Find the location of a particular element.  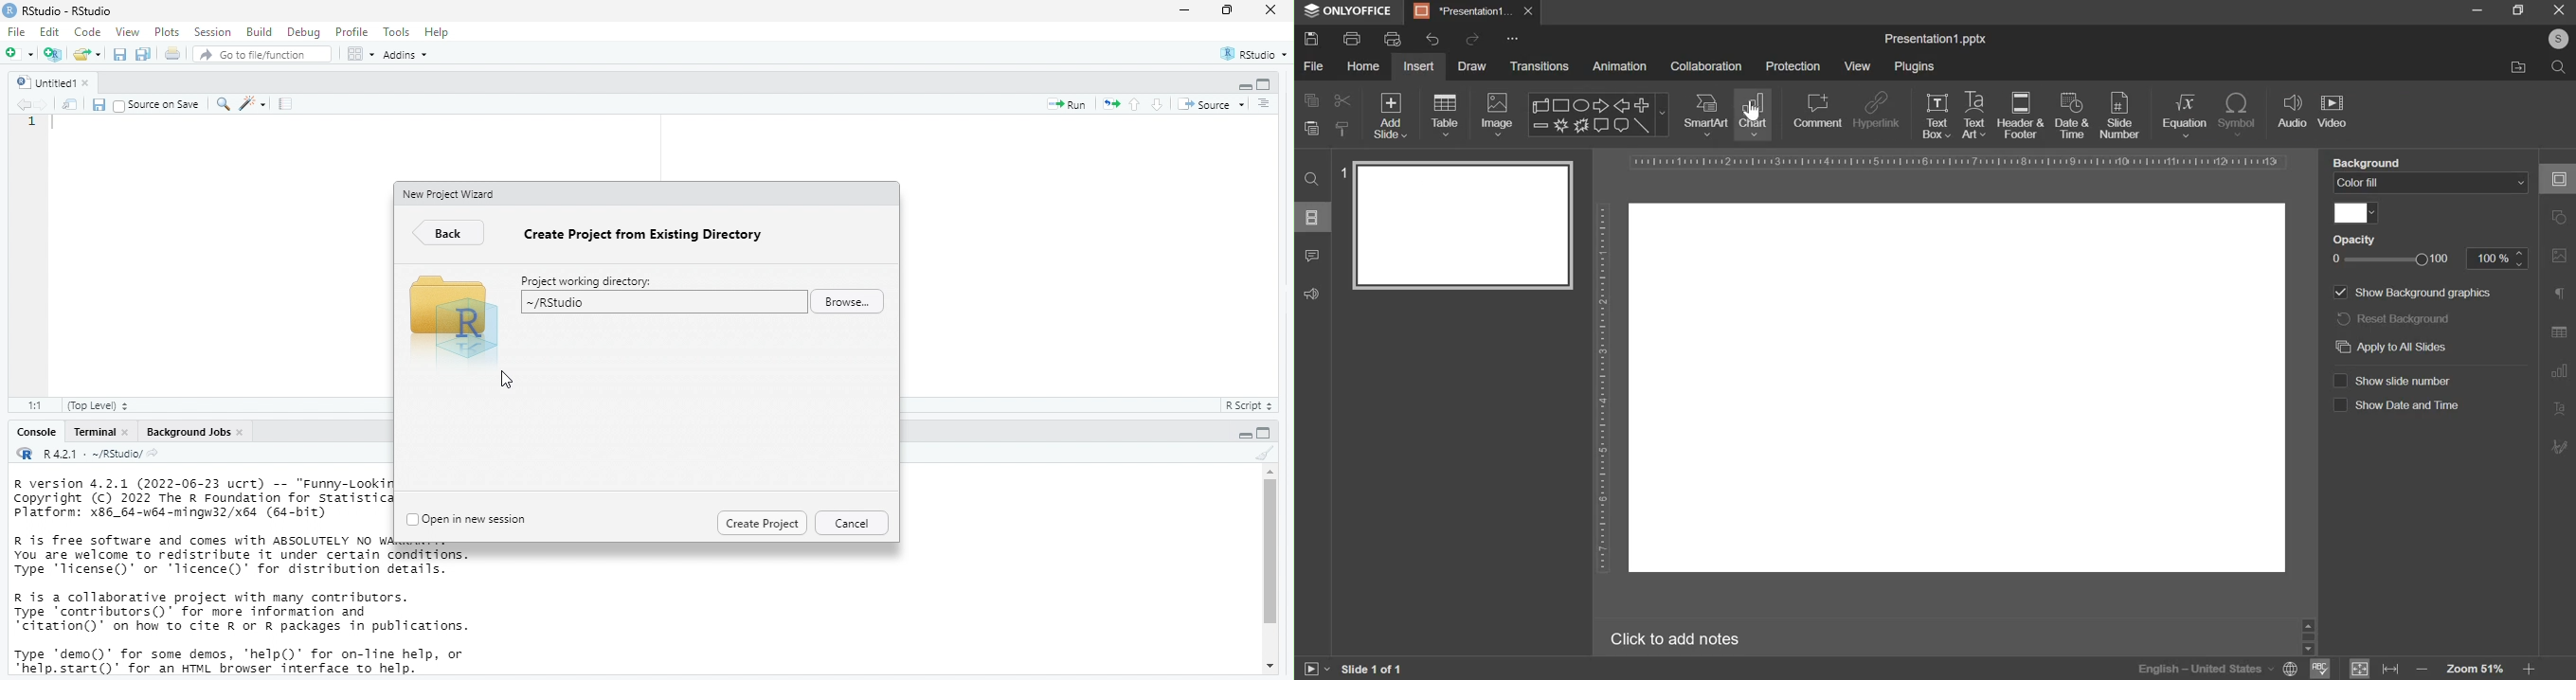

go to next section/chunk is located at coordinates (1161, 103).